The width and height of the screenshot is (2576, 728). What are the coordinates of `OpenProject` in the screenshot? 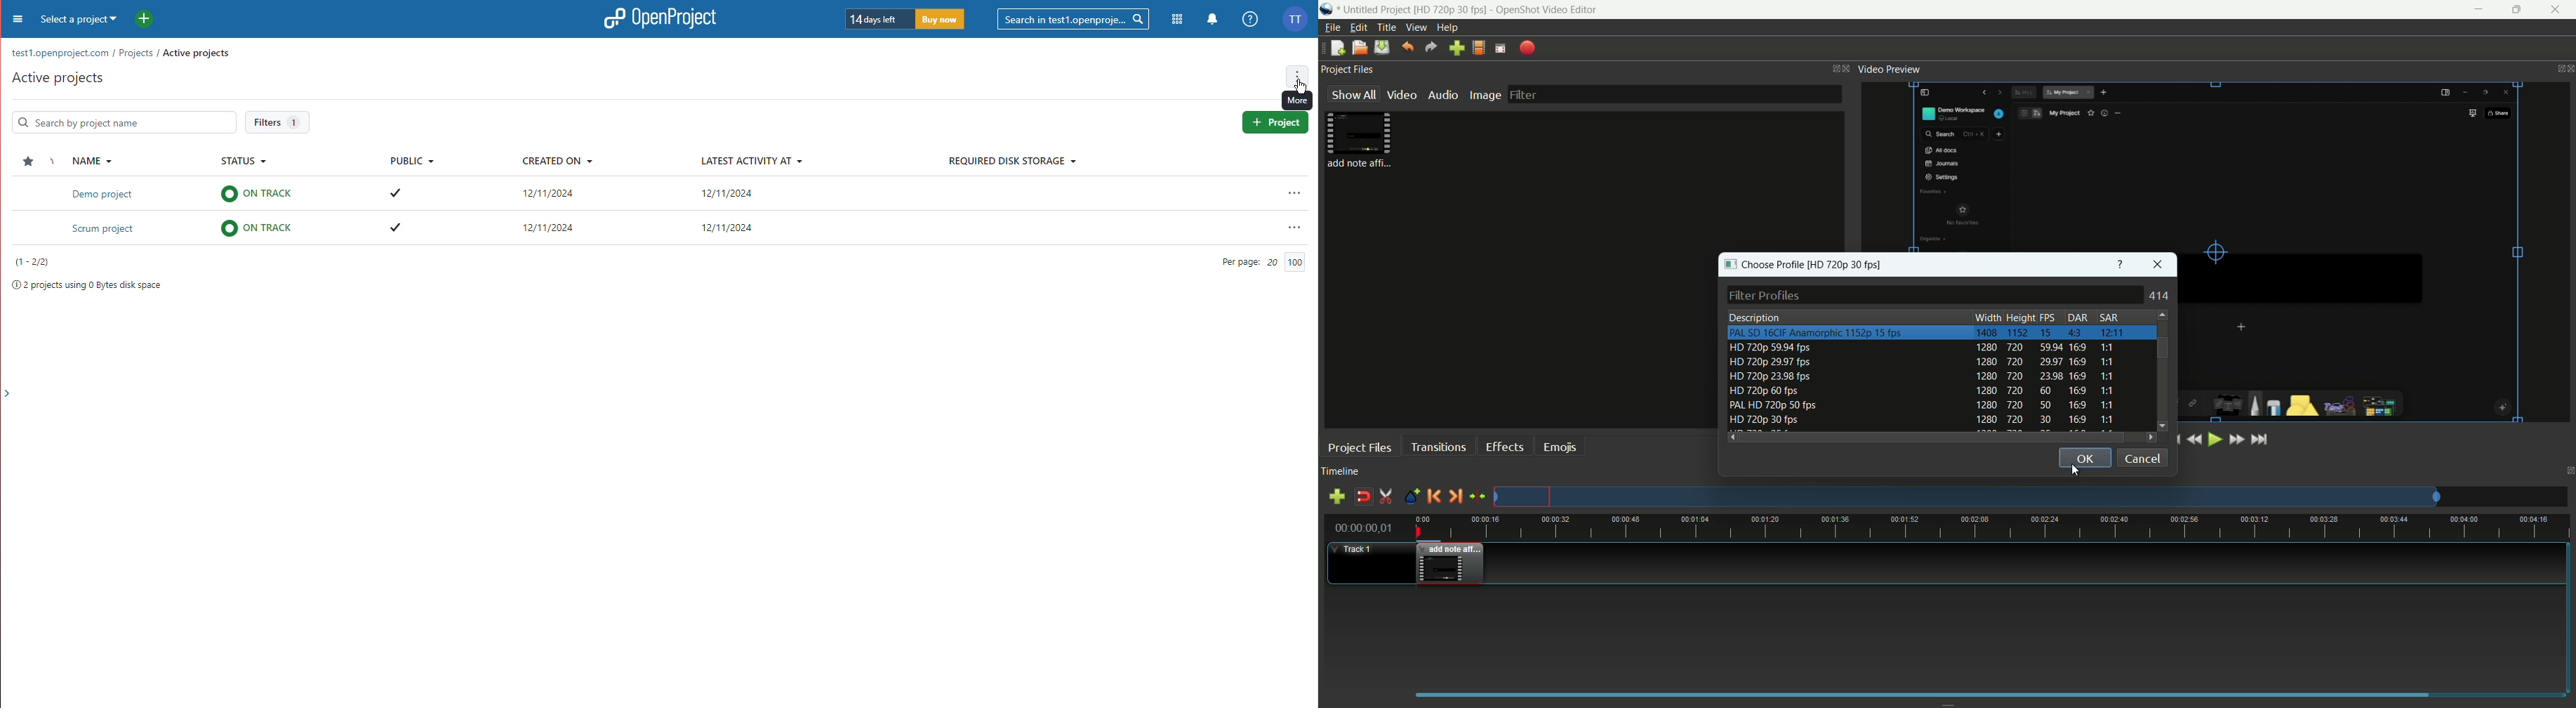 It's located at (659, 18).